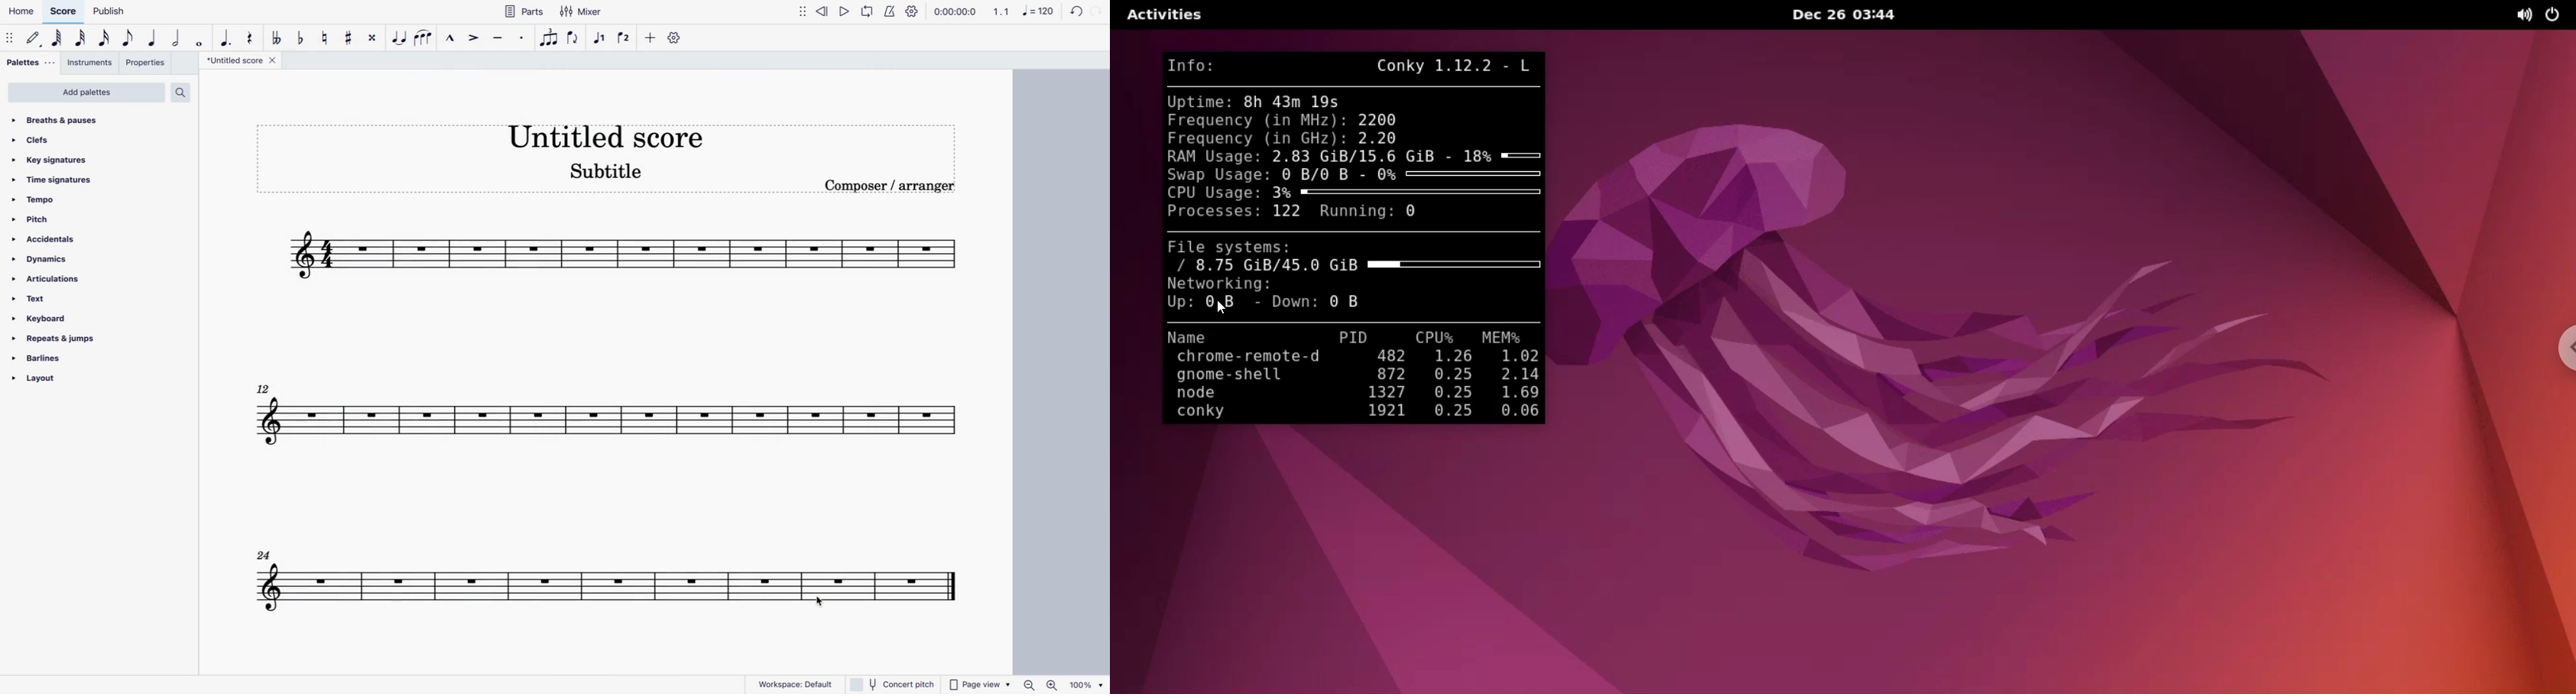  What do you see at coordinates (1220, 308) in the screenshot?
I see `cursor` at bounding box center [1220, 308].